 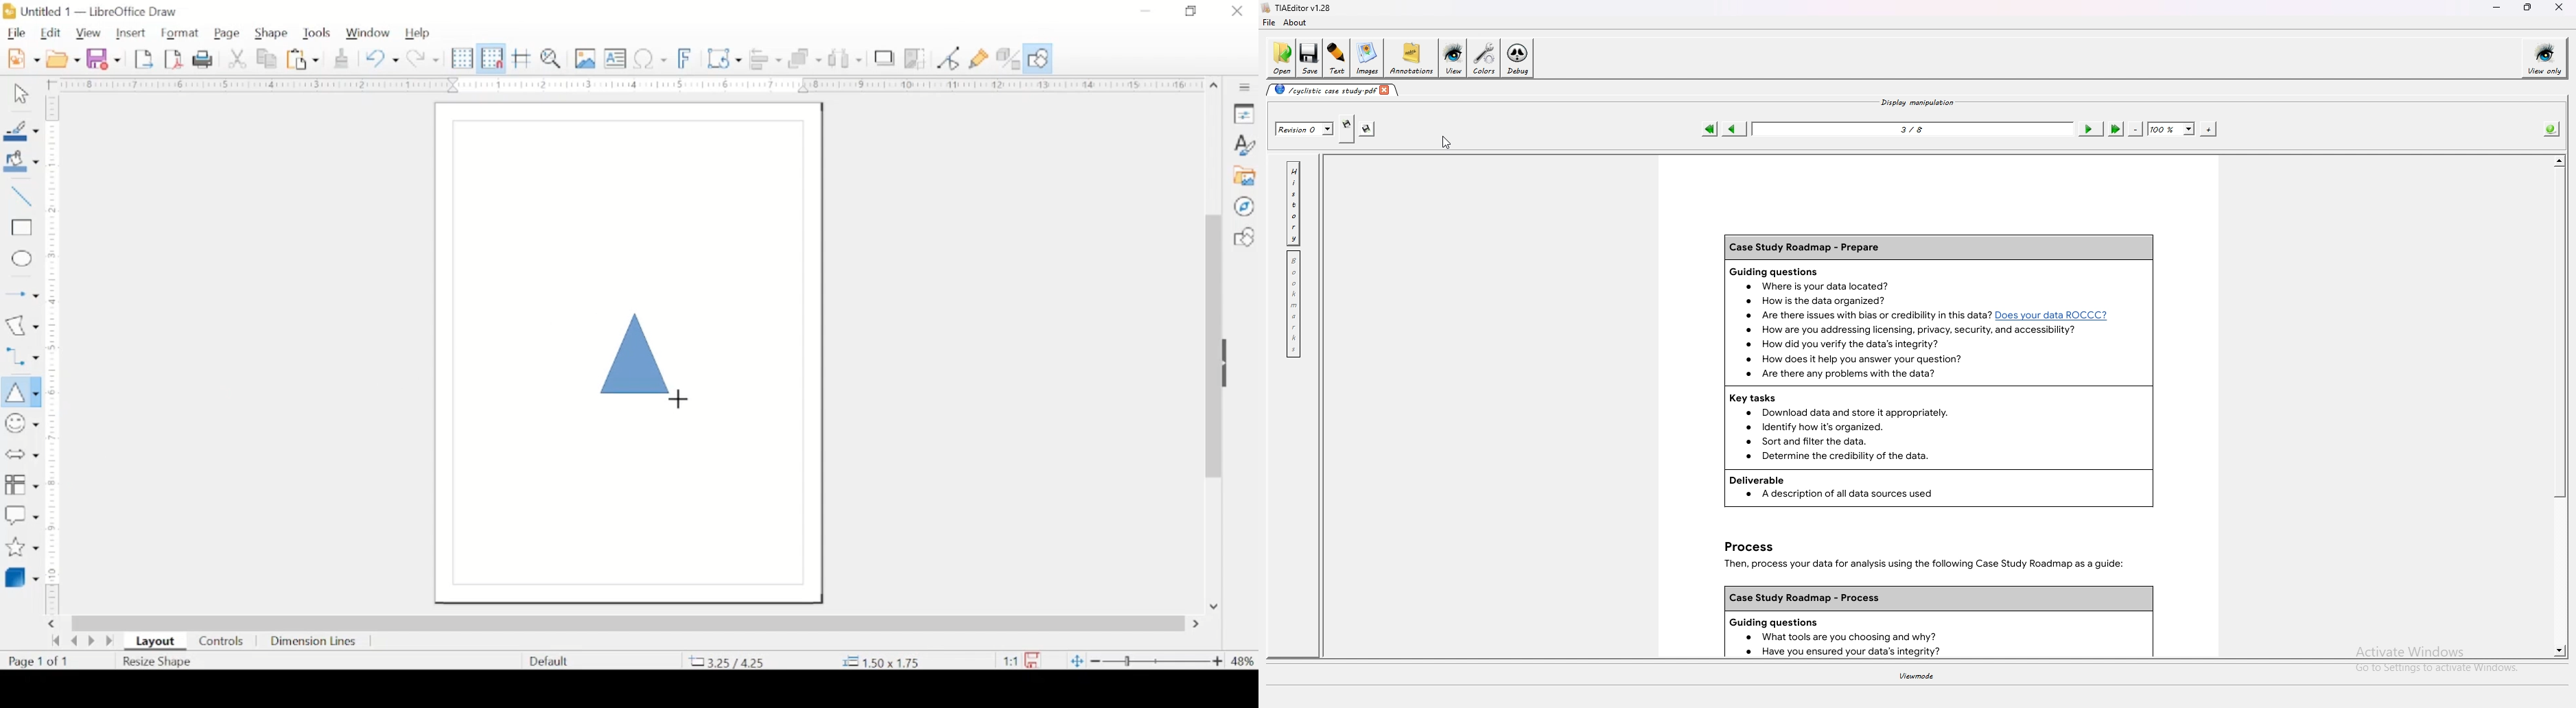 I want to click on scroll right arrow, so click(x=1199, y=624).